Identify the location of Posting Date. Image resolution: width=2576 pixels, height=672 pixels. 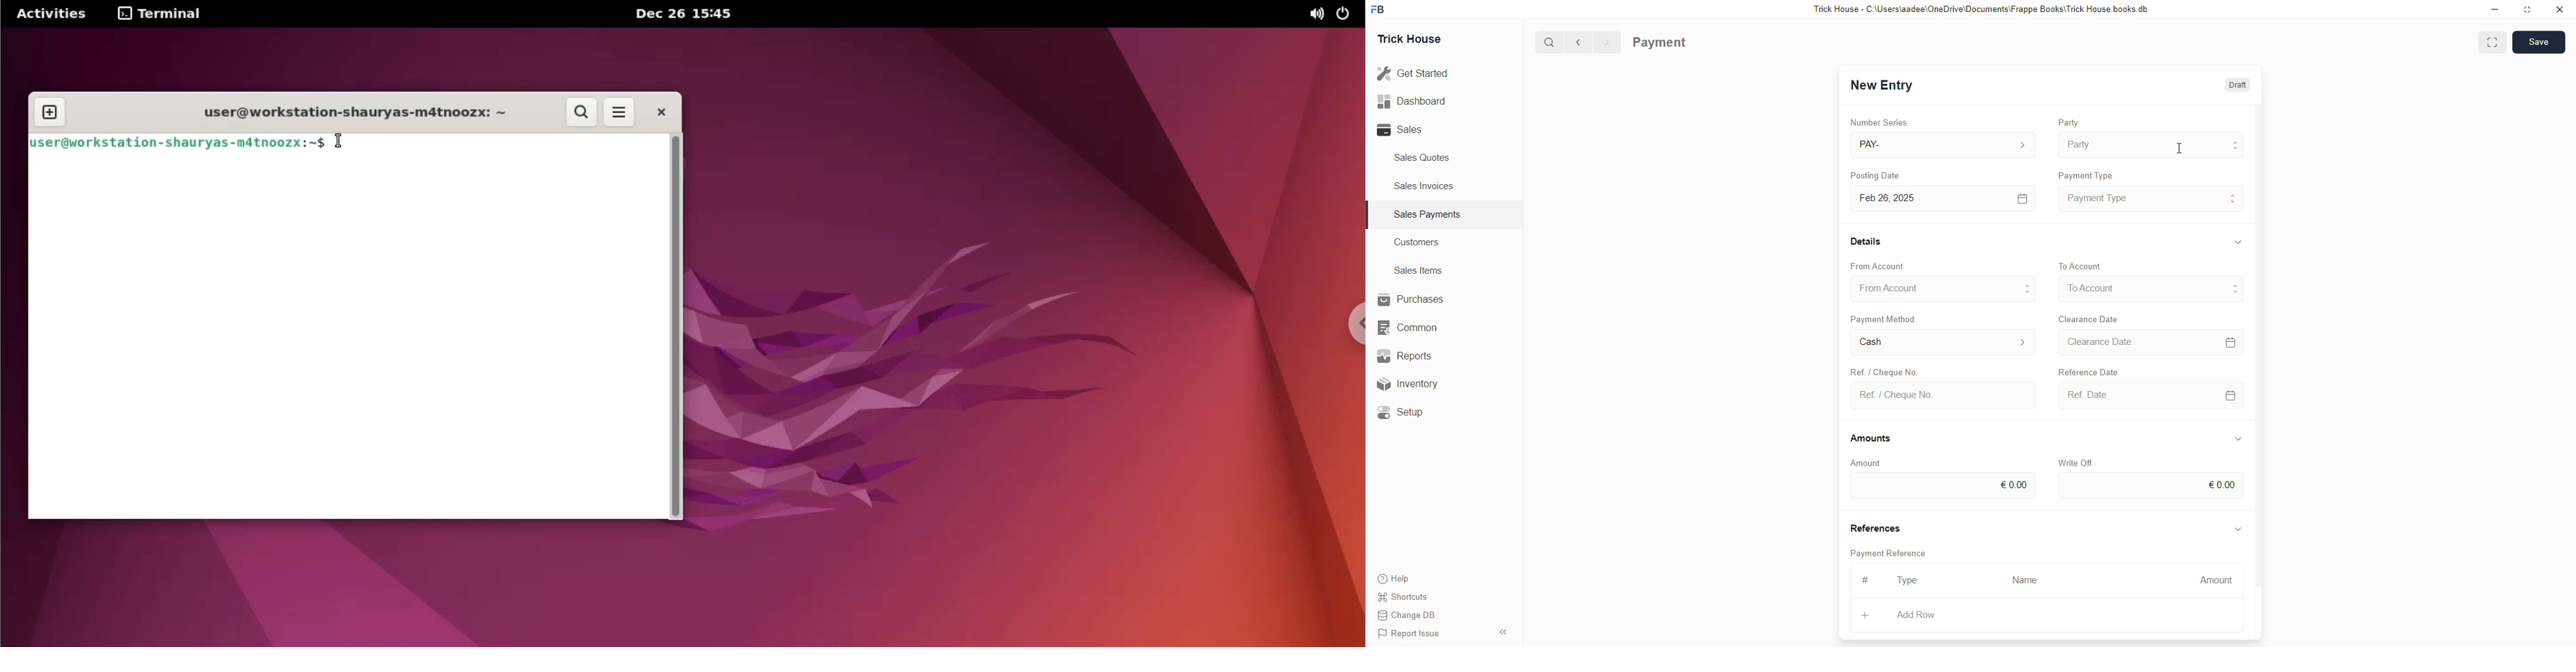
(1875, 175).